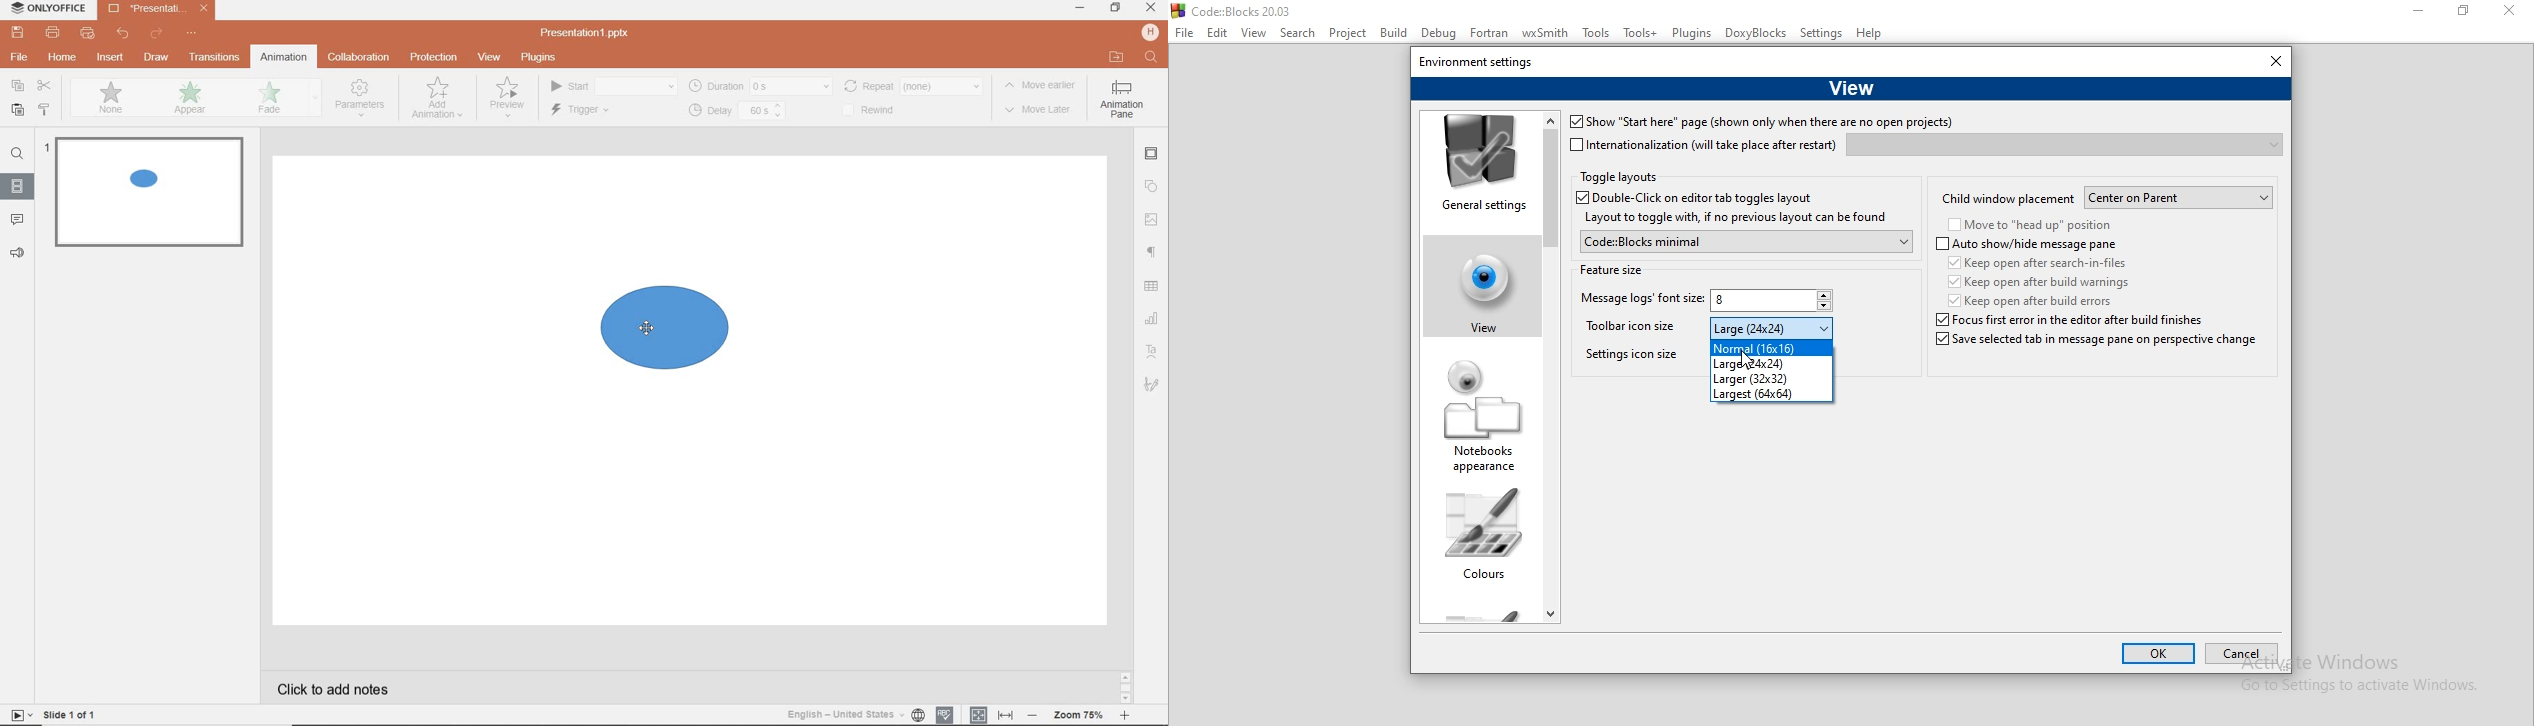  I want to click on Project, so click(1351, 33).